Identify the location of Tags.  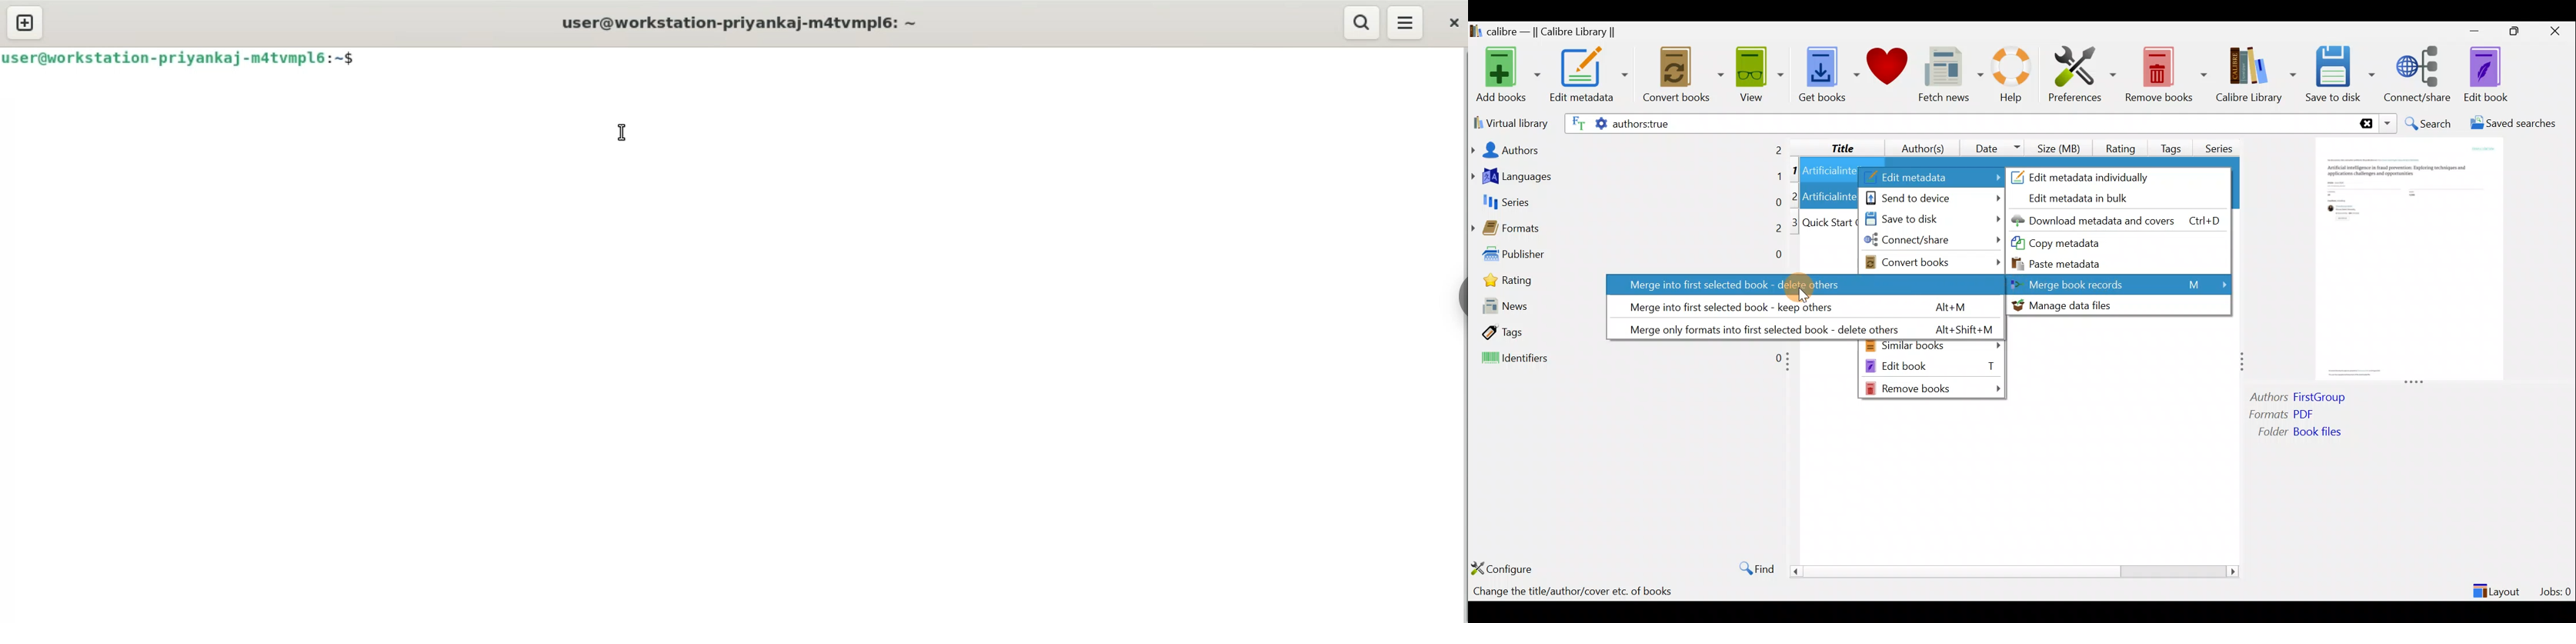
(2173, 144).